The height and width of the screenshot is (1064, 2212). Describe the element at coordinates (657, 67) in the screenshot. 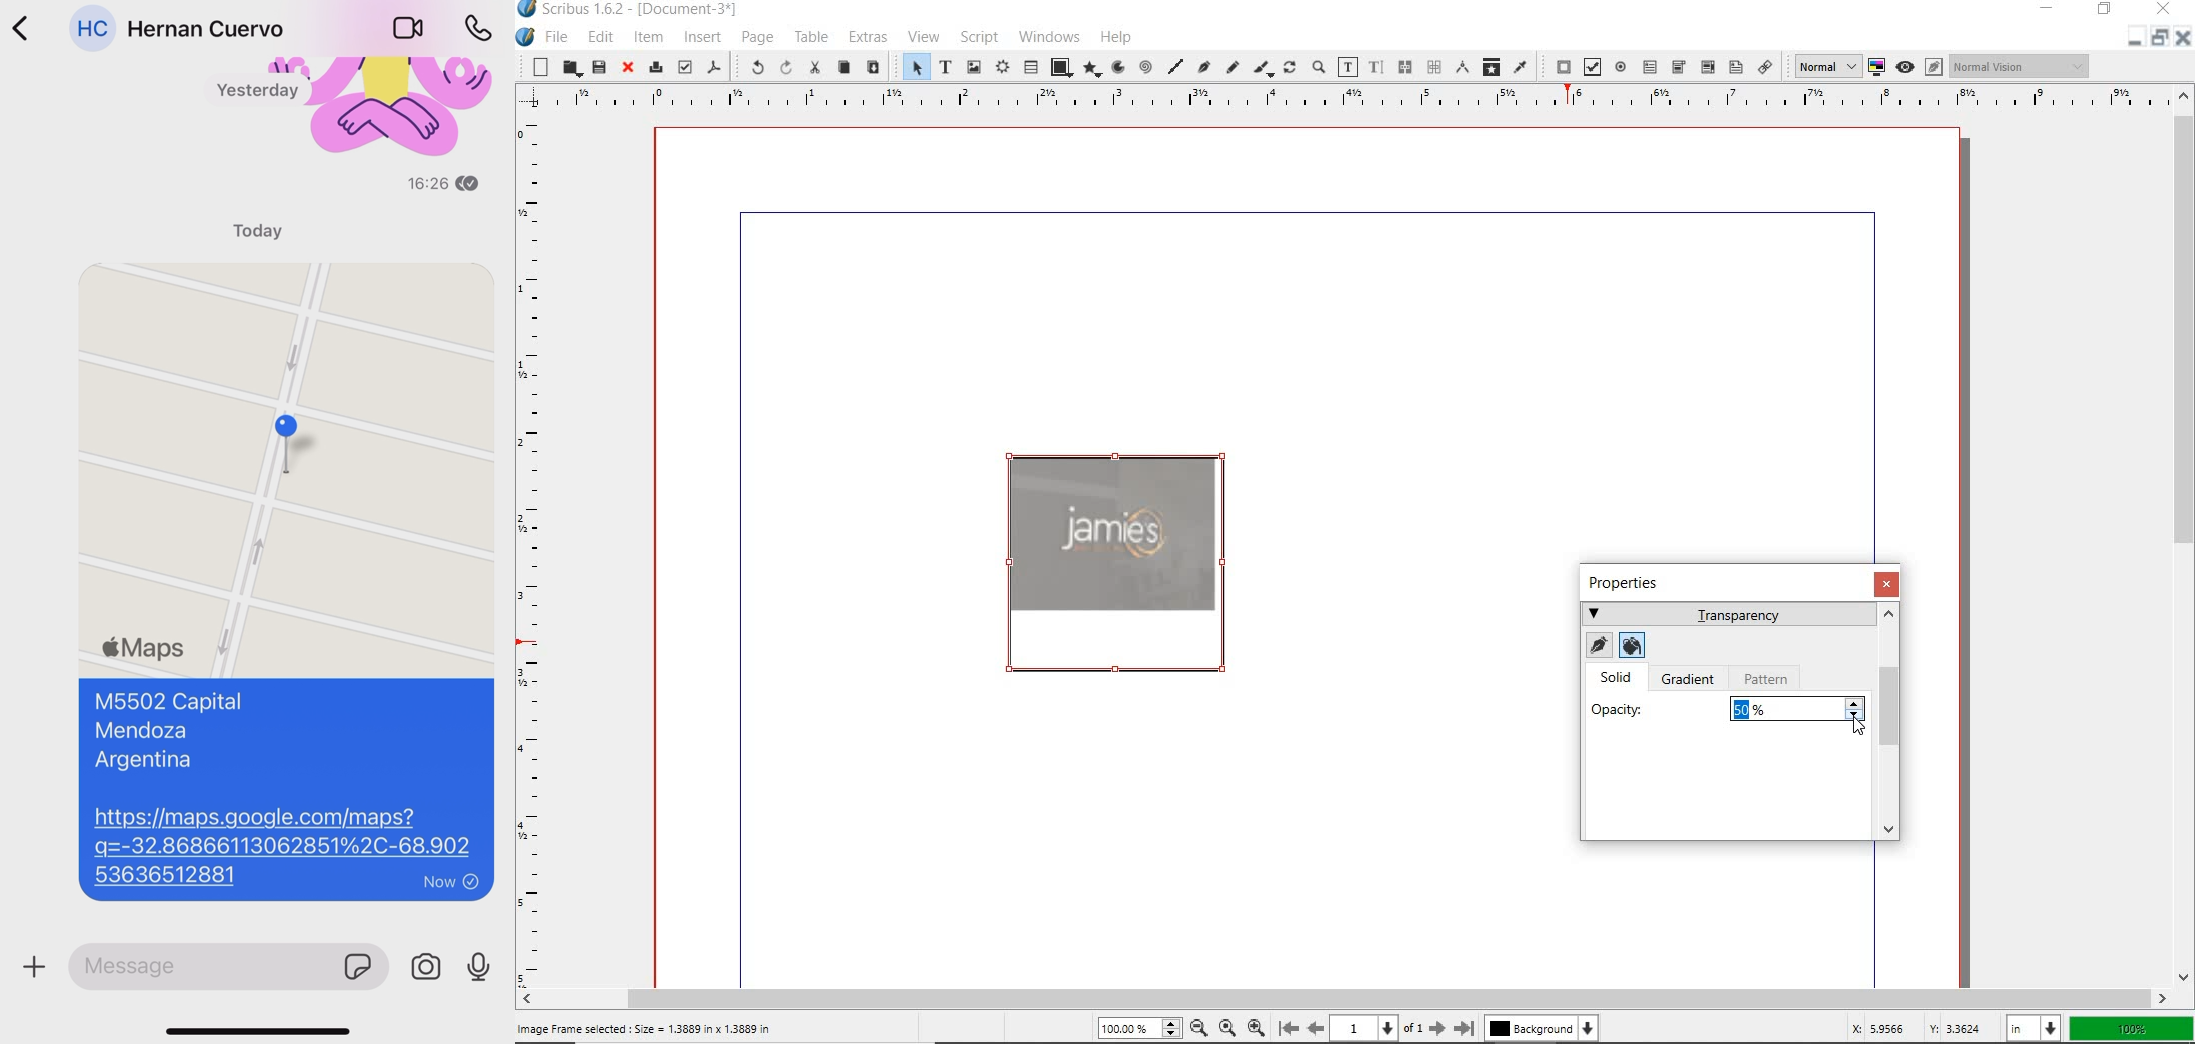

I see `print` at that location.